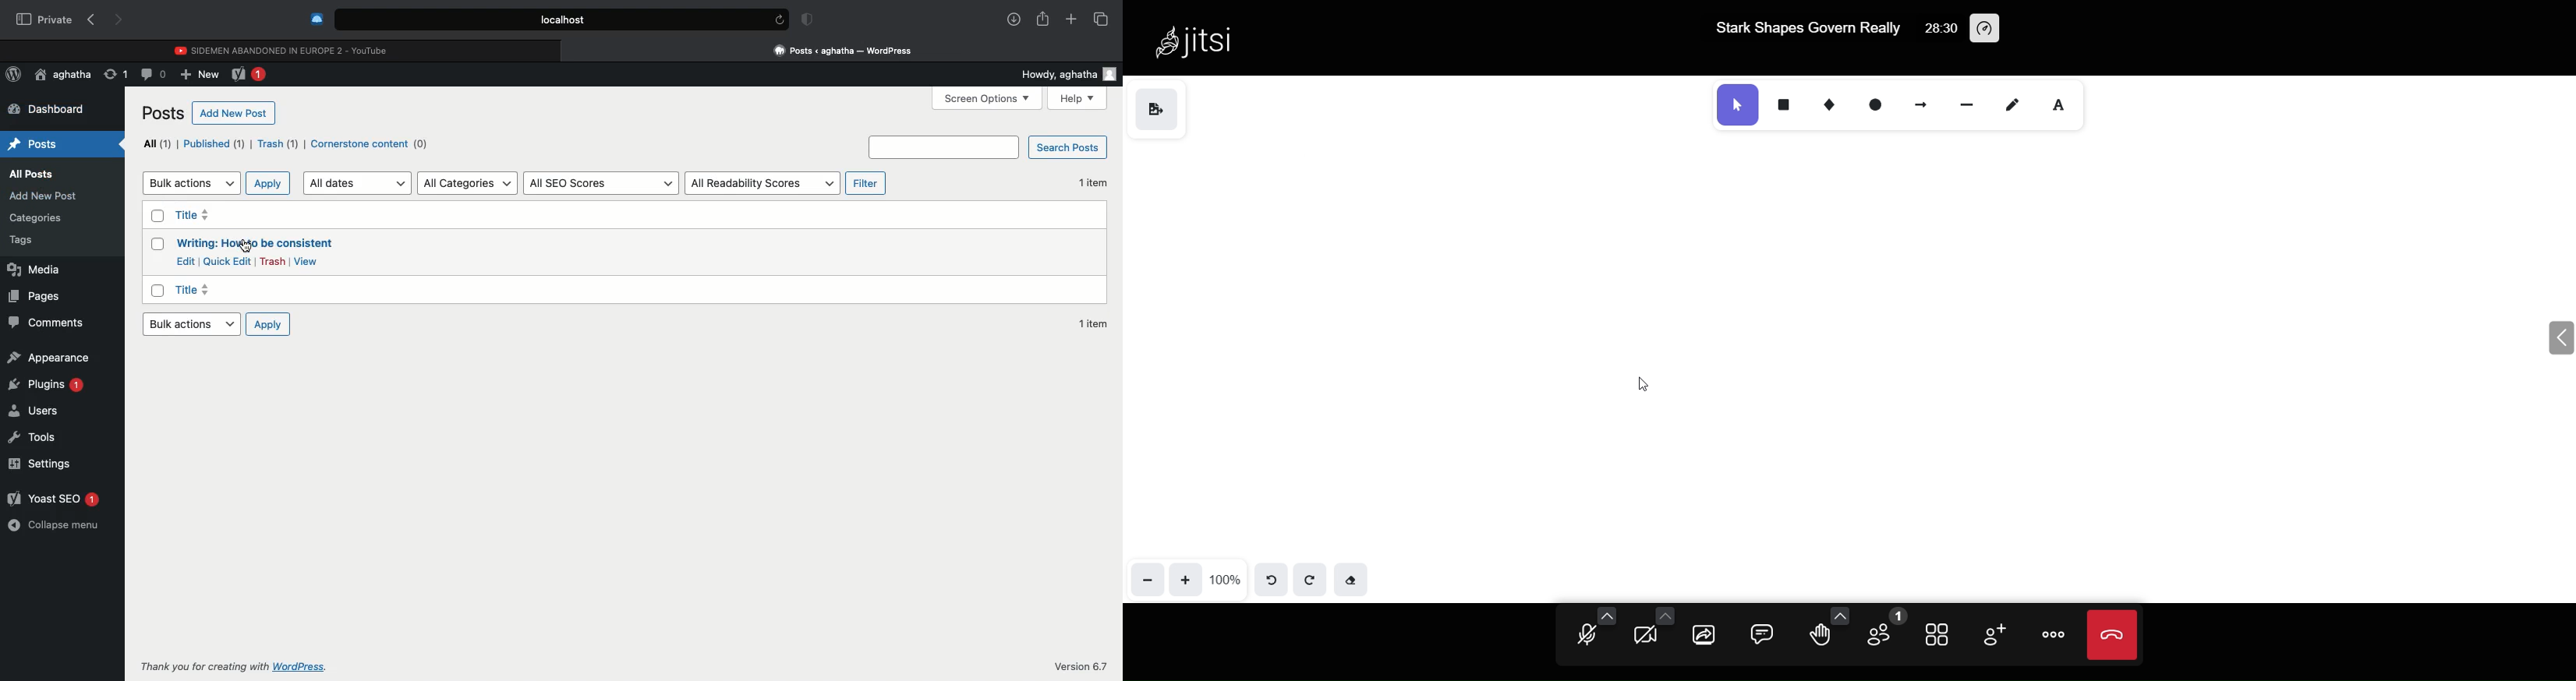 The image size is (2576, 700). Describe the element at coordinates (1939, 26) in the screenshot. I see `28:30` at that location.